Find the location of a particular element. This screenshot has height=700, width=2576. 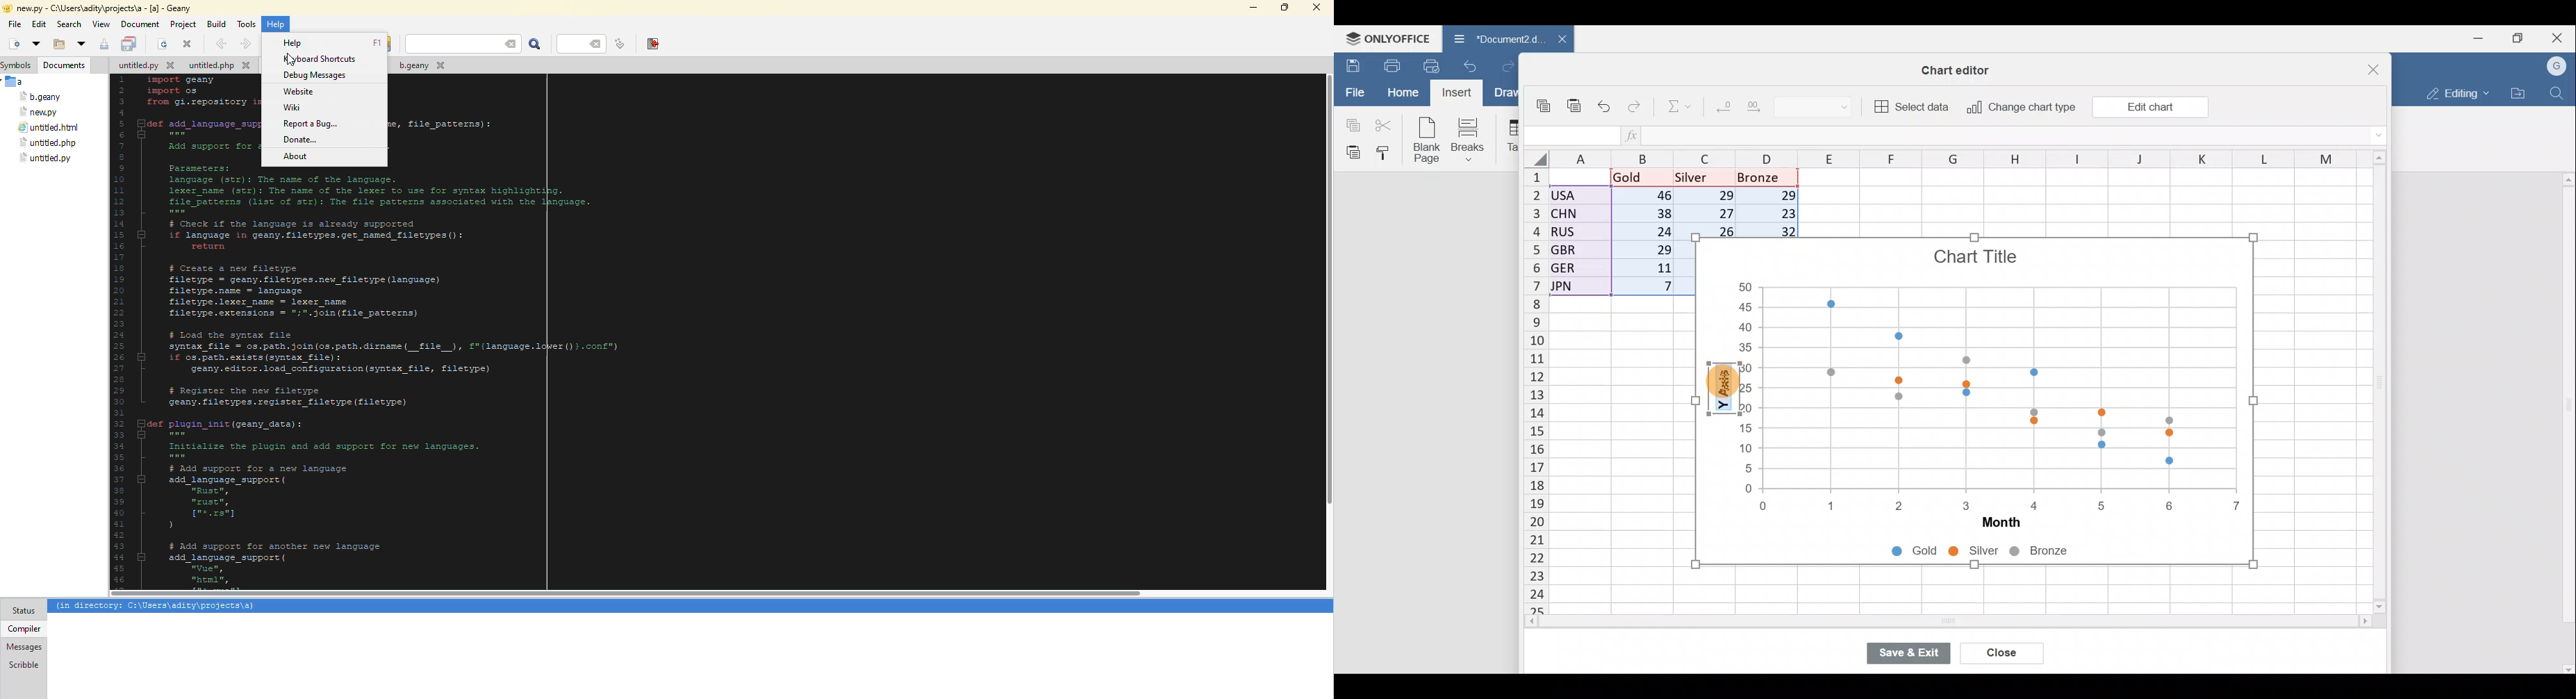

Close is located at coordinates (2002, 651).